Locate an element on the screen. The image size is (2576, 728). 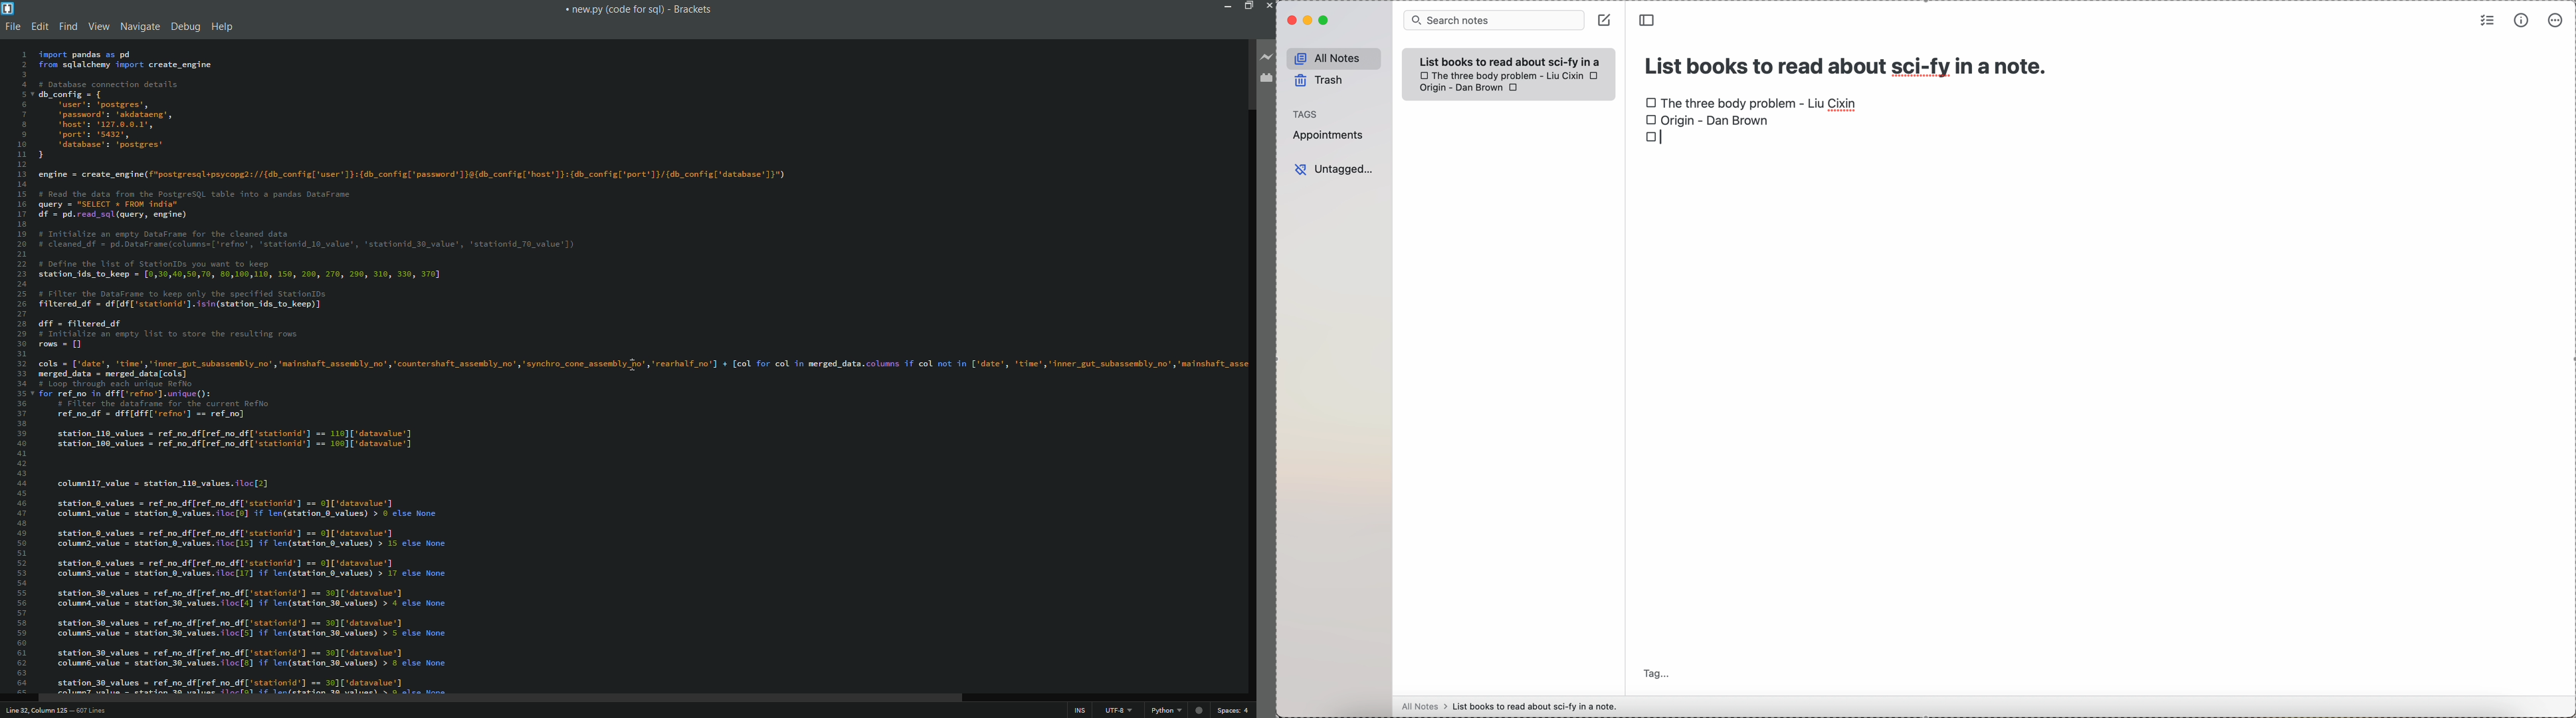
close app is located at coordinates (1268, 5).